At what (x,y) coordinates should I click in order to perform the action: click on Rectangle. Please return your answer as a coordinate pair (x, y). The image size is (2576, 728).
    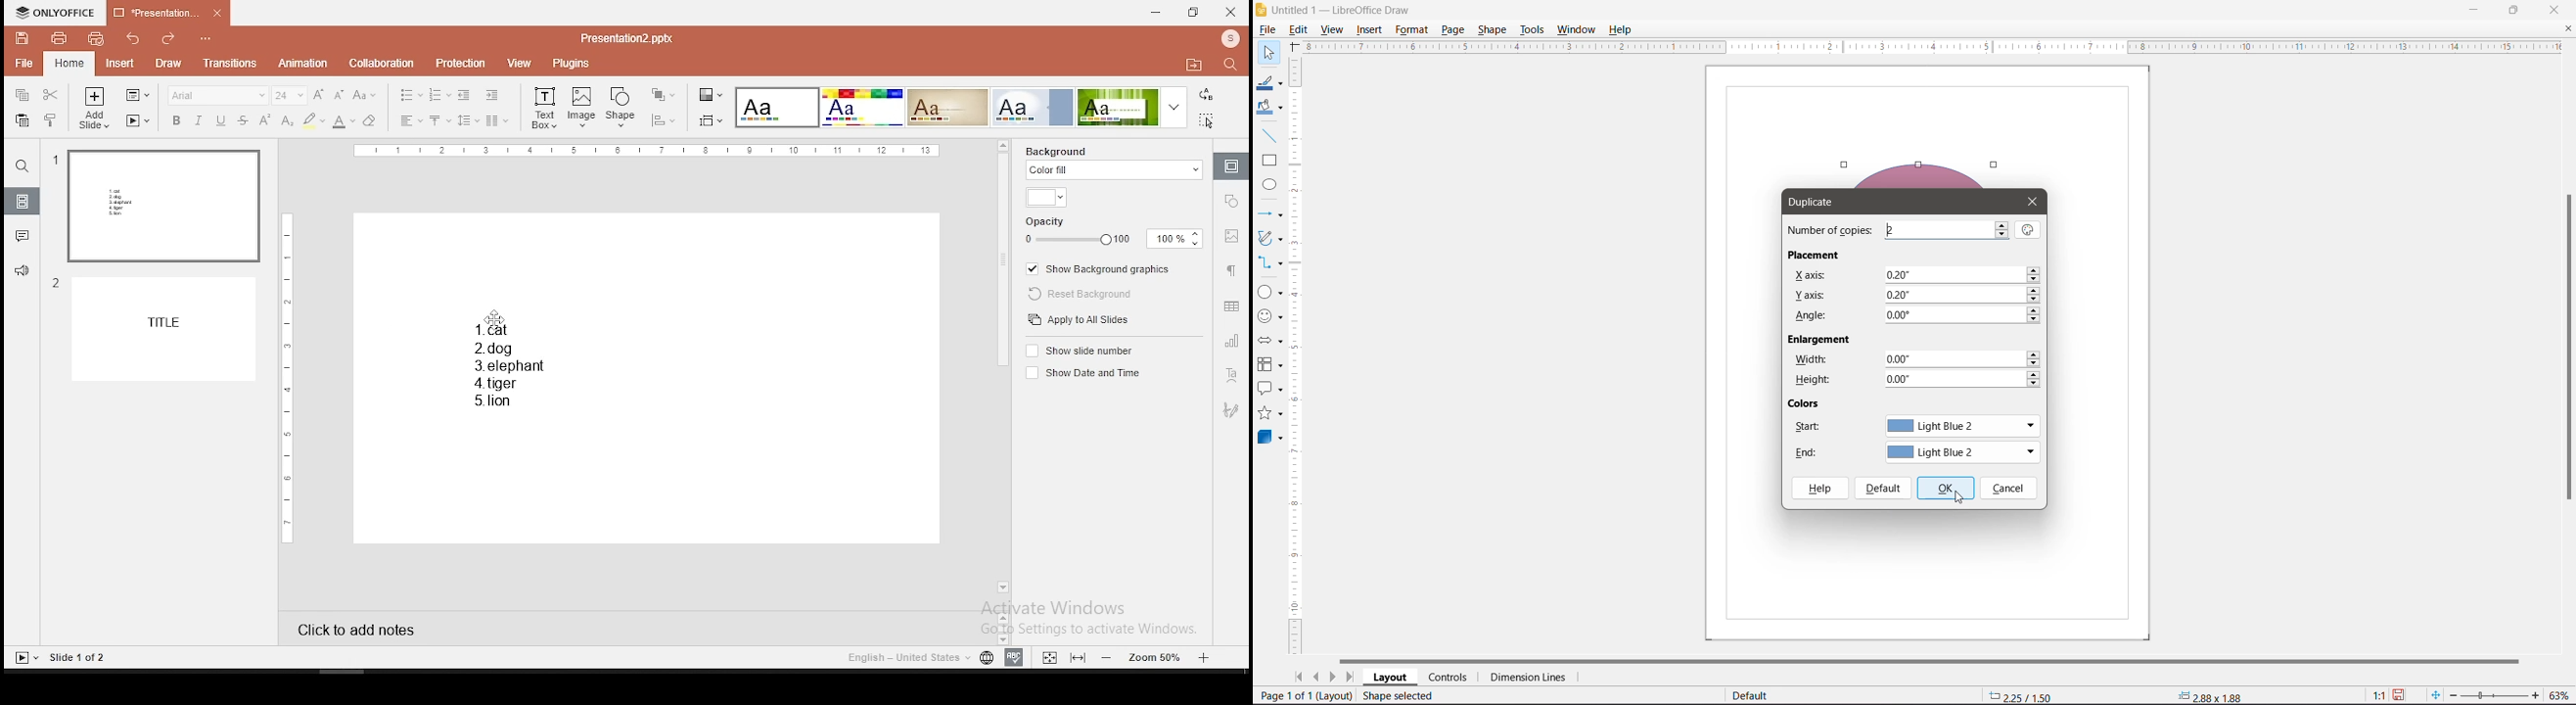
    Looking at the image, I should click on (1269, 161).